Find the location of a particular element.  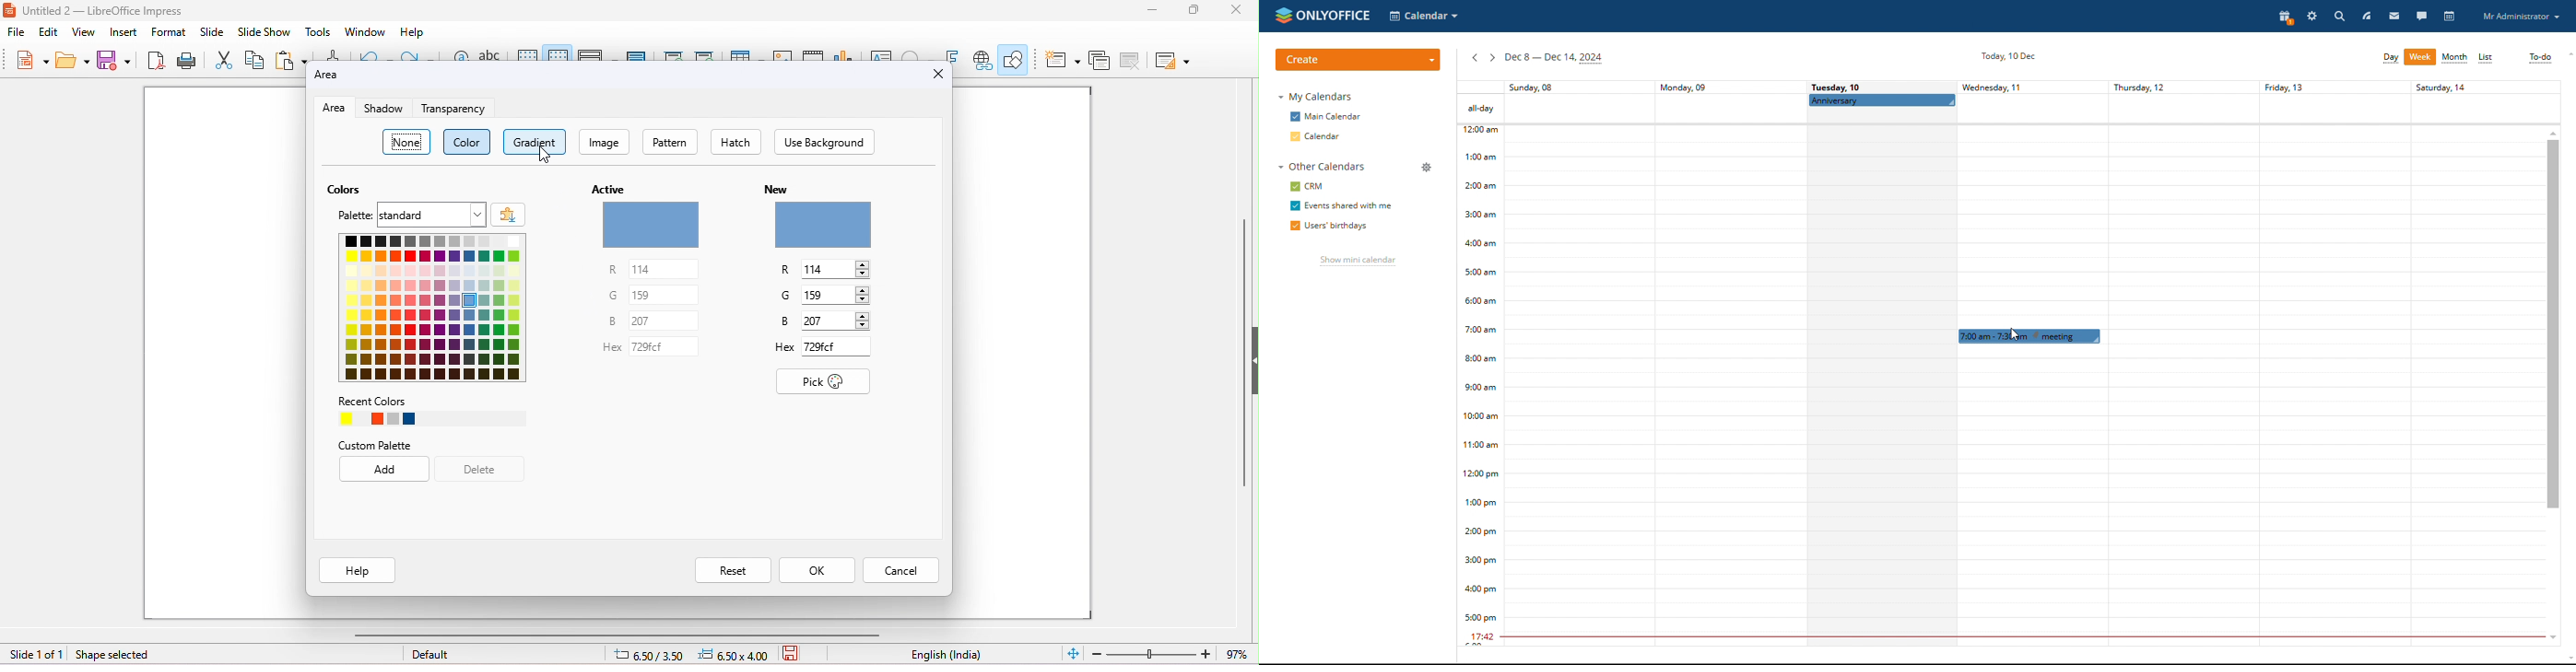

file is located at coordinates (16, 32).